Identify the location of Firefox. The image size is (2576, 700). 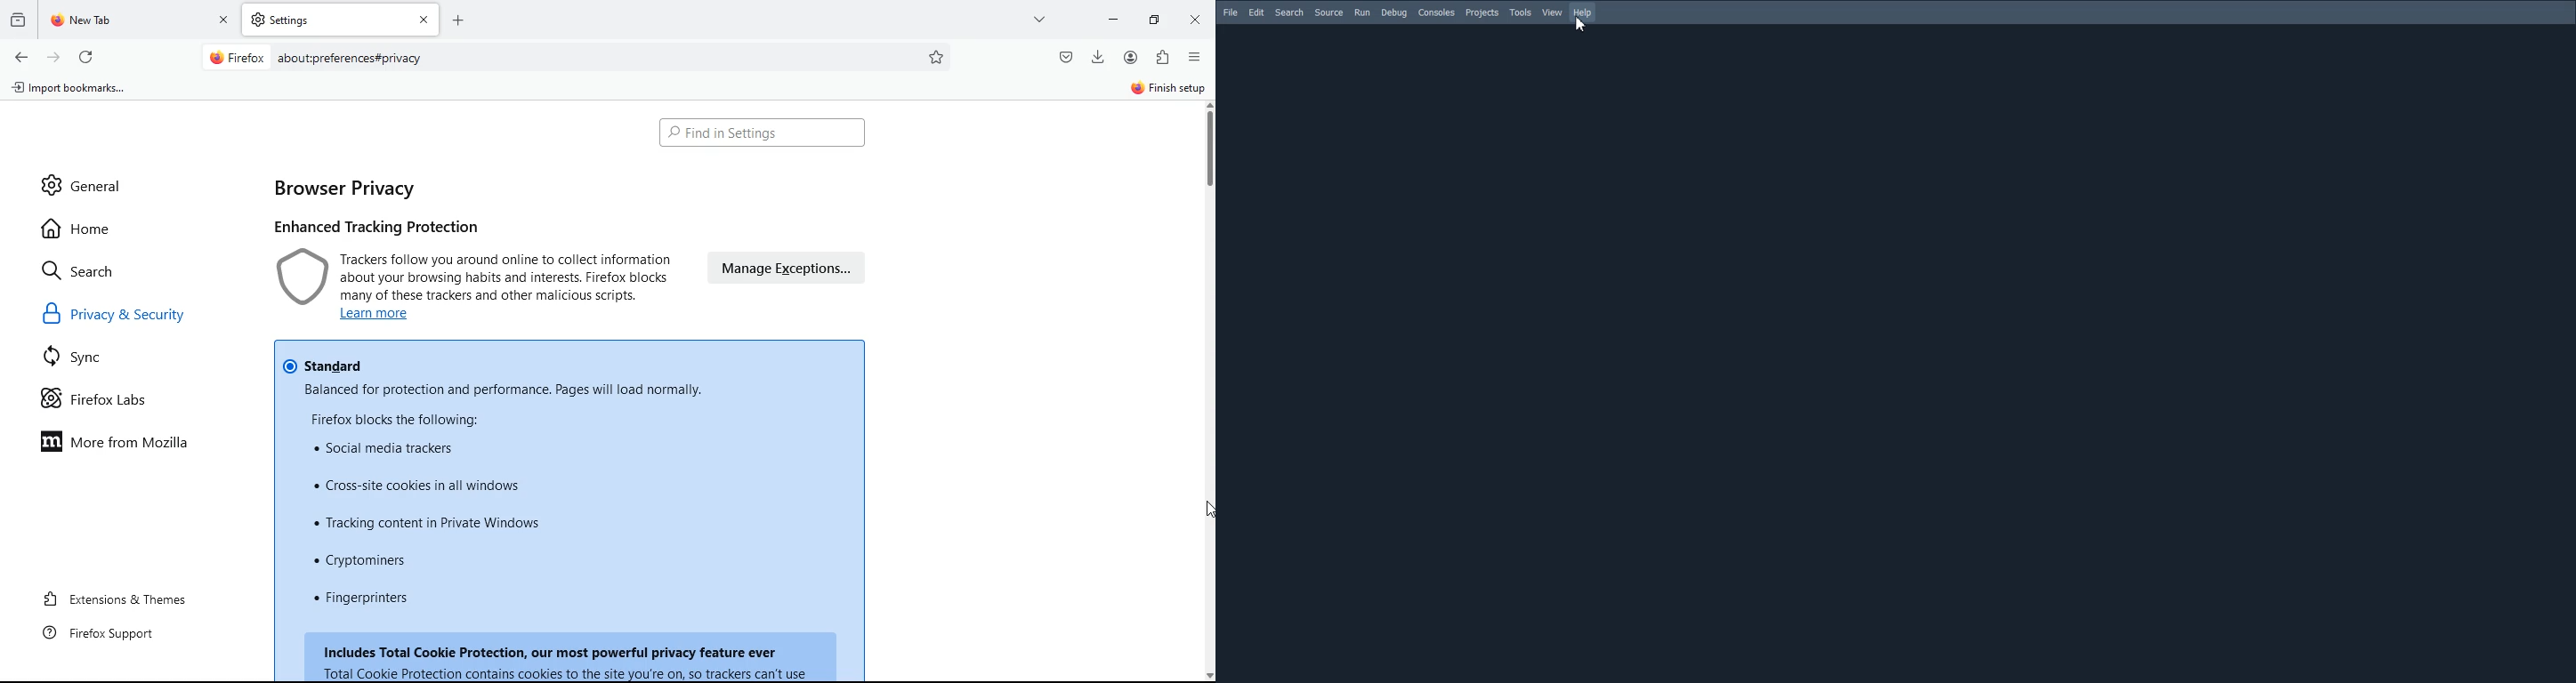
(238, 57).